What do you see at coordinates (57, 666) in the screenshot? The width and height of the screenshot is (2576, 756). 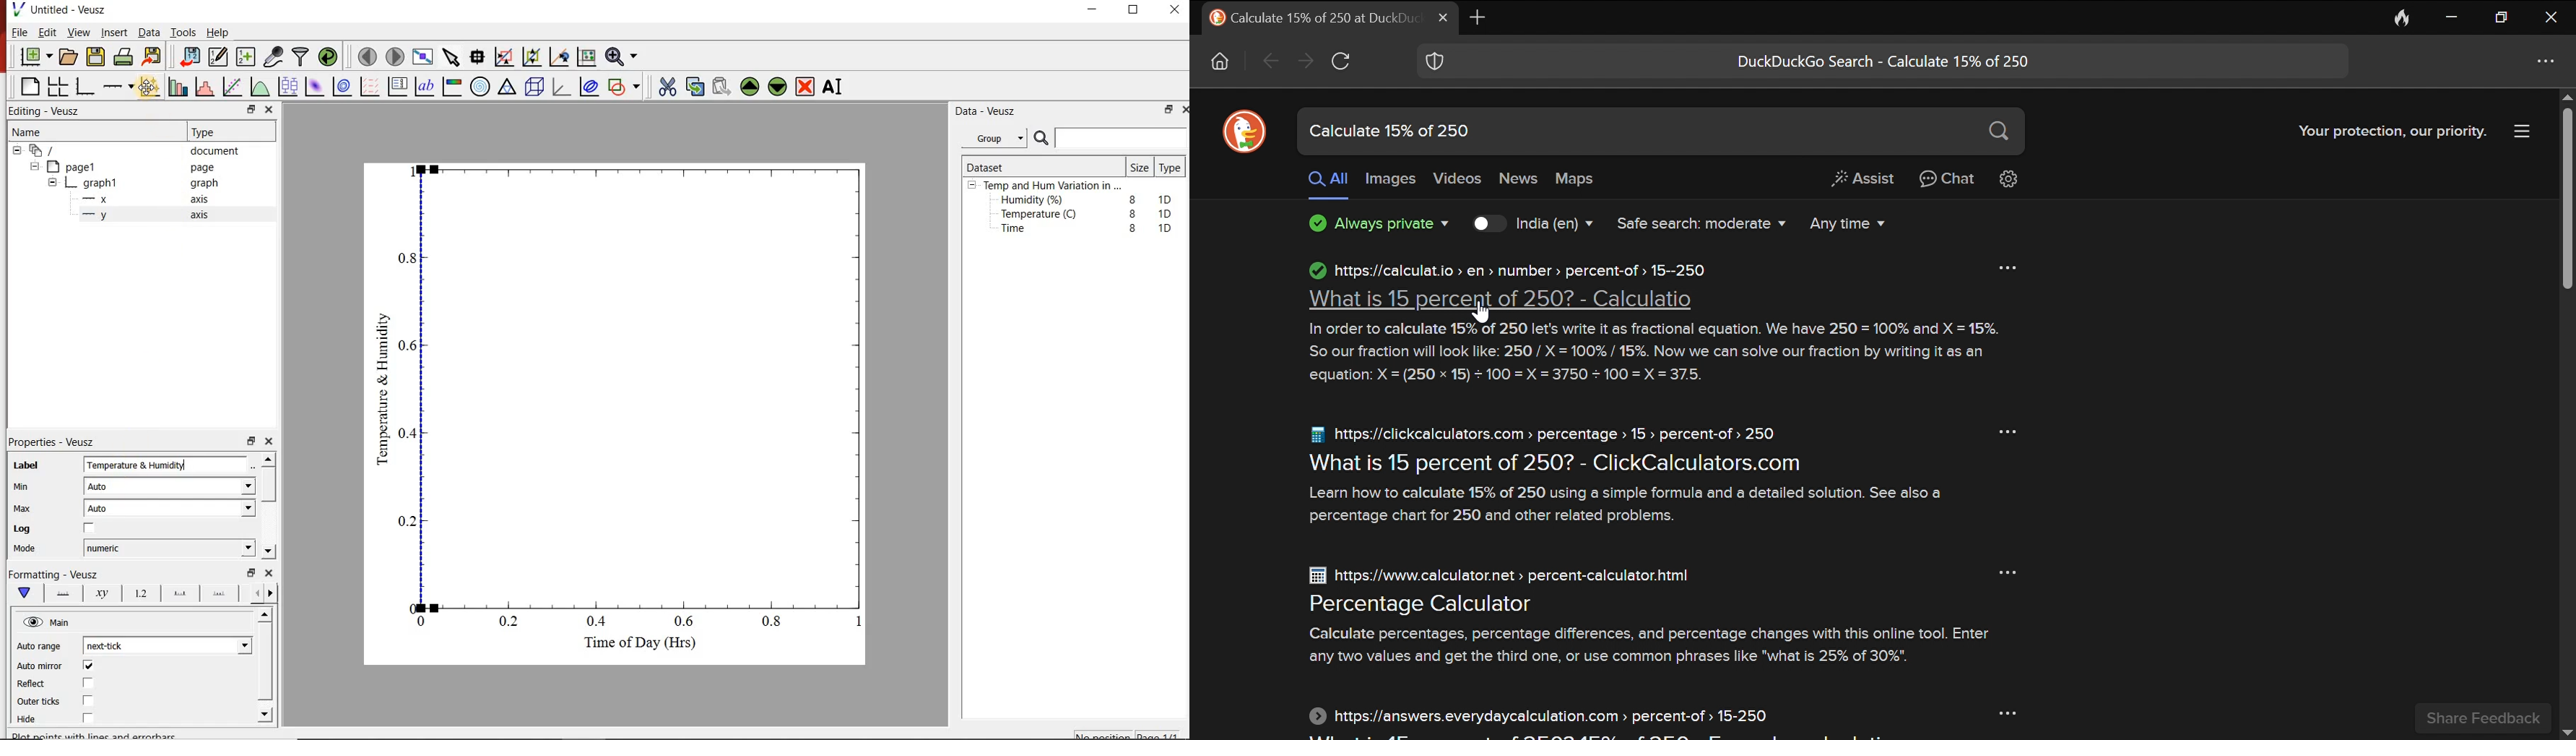 I see `Auto mirror` at bounding box center [57, 666].